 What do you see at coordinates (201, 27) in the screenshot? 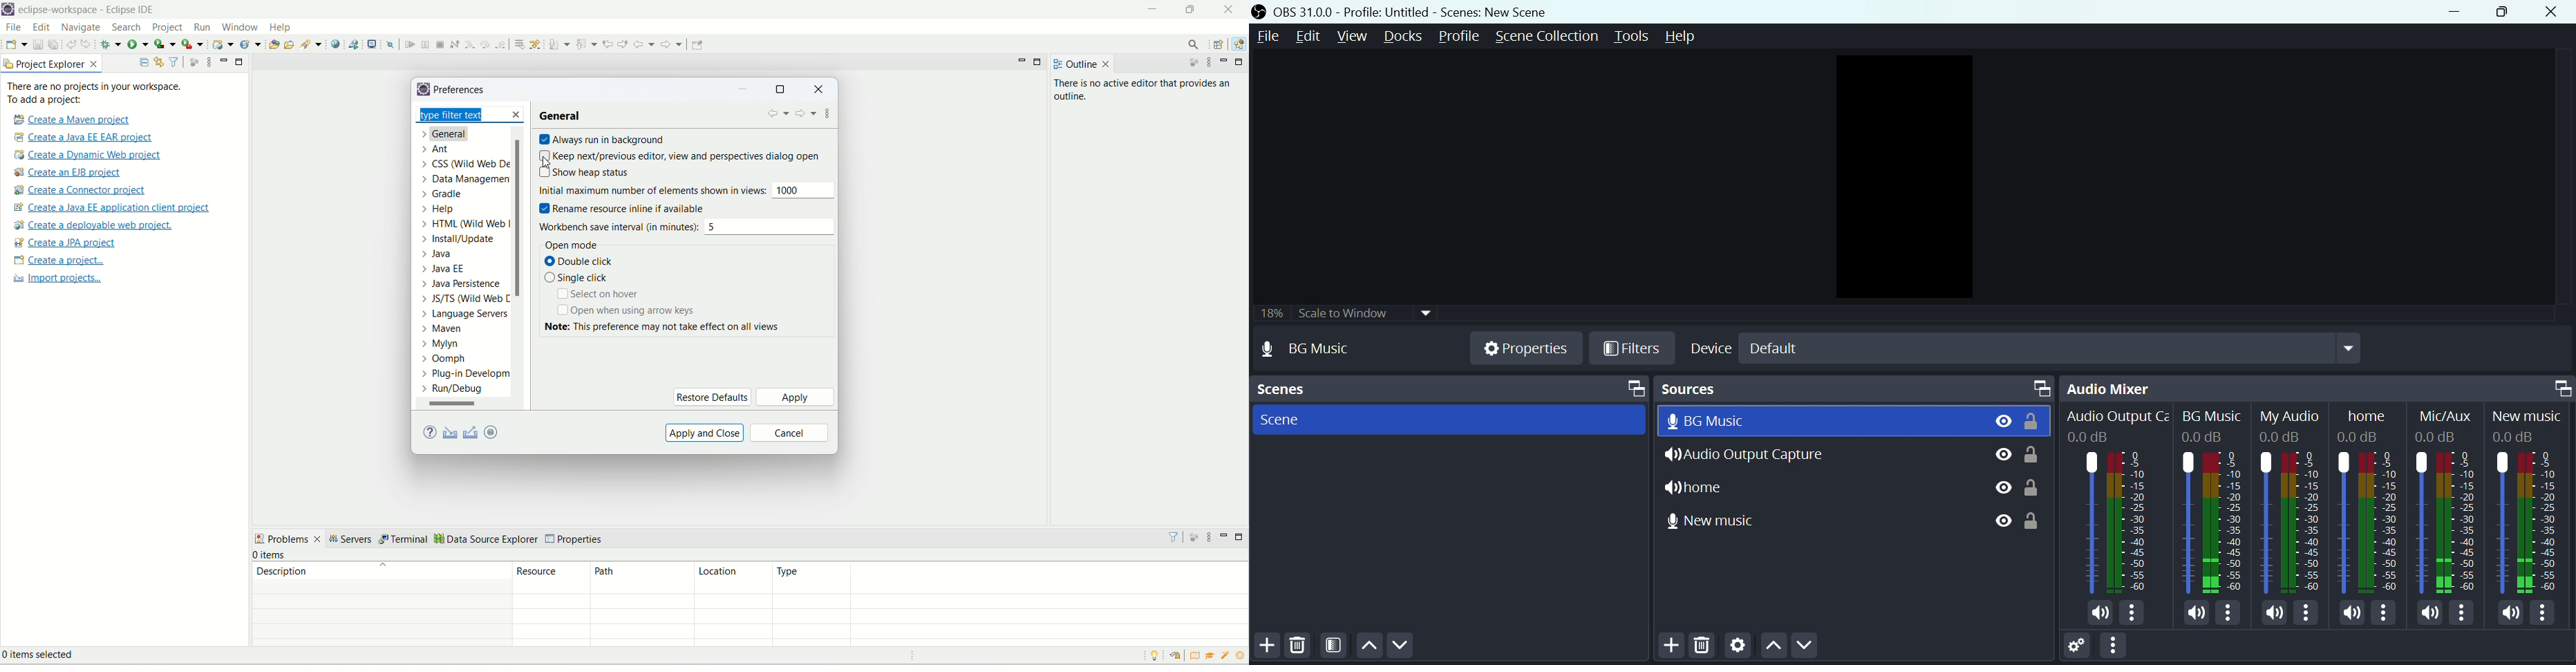
I see `run` at bounding box center [201, 27].